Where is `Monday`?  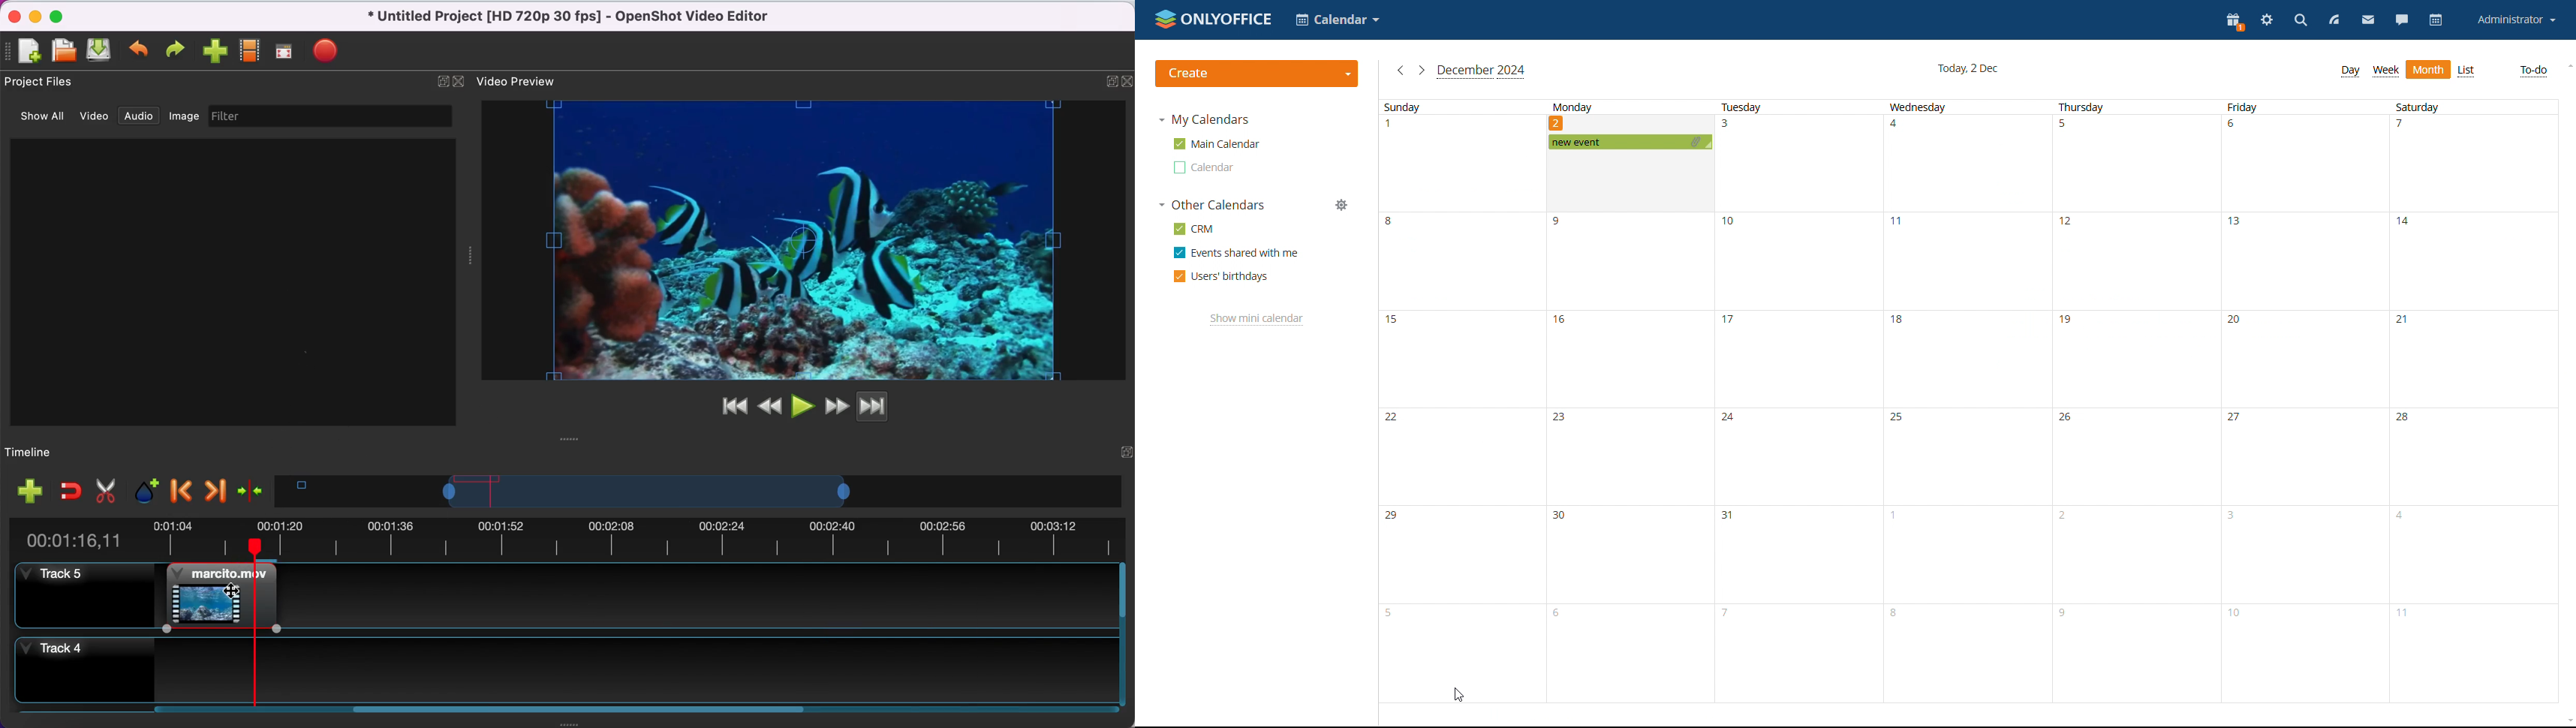 Monday is located at coordinates (1612, 400).